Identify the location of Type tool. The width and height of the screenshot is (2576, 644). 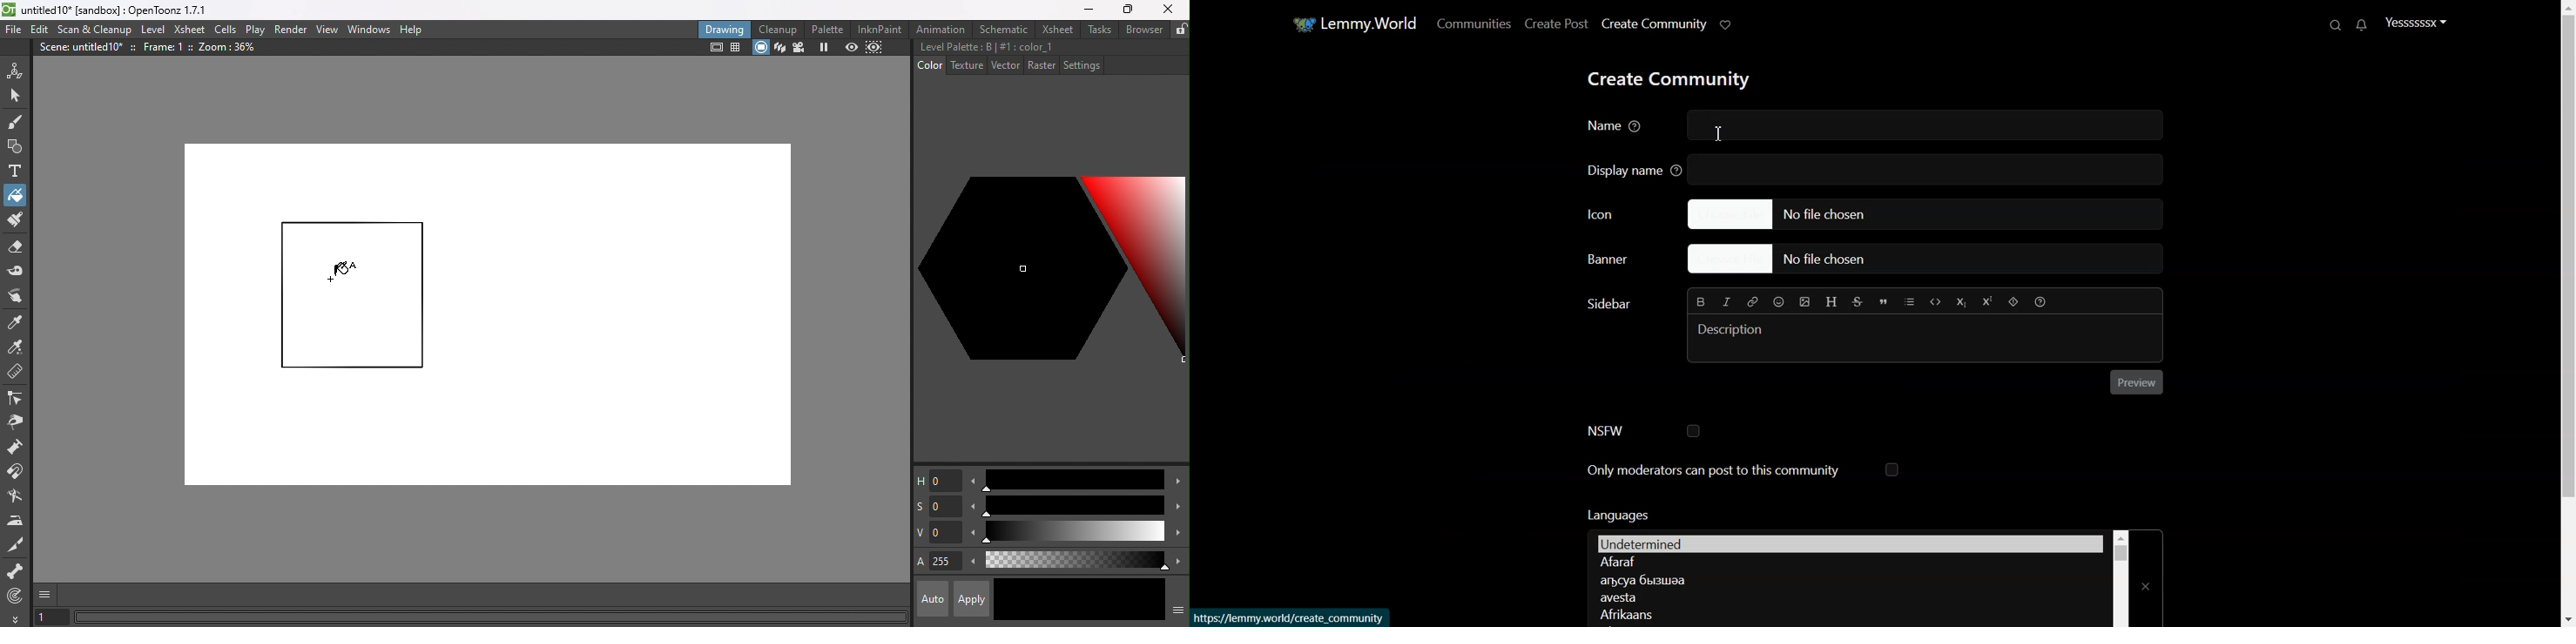
(16, 172).